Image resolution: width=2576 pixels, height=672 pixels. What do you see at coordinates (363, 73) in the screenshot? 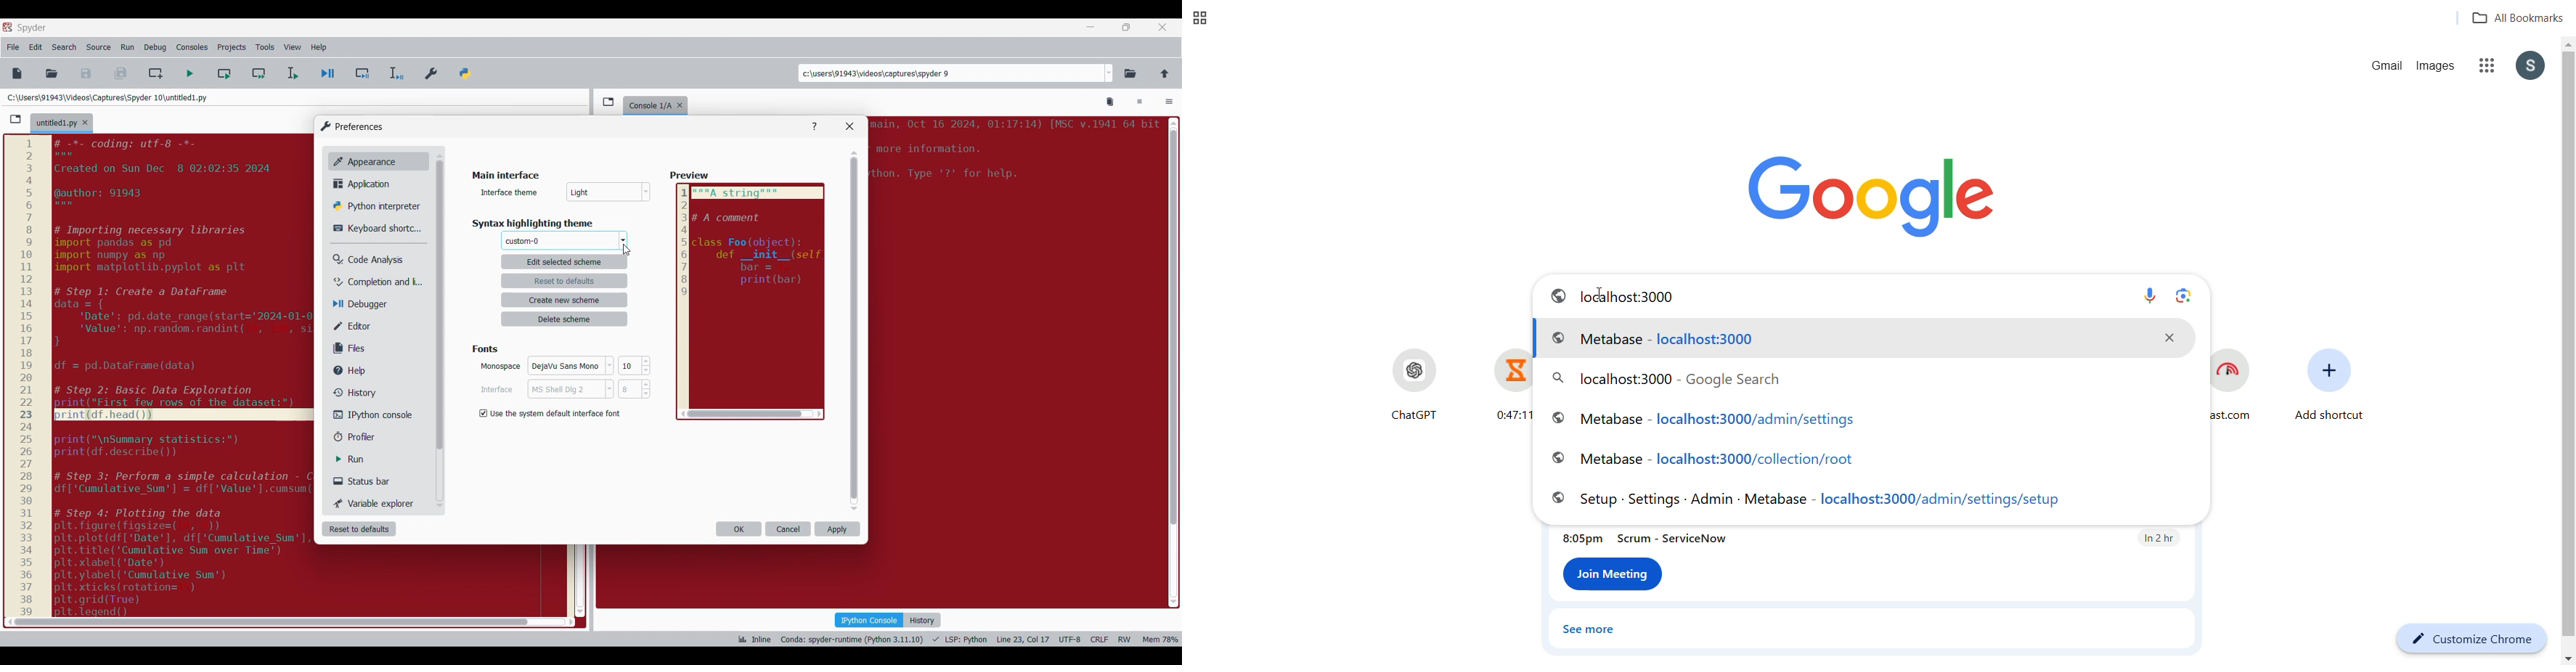
I see `Debug cell` at bounding box center [363, 73].